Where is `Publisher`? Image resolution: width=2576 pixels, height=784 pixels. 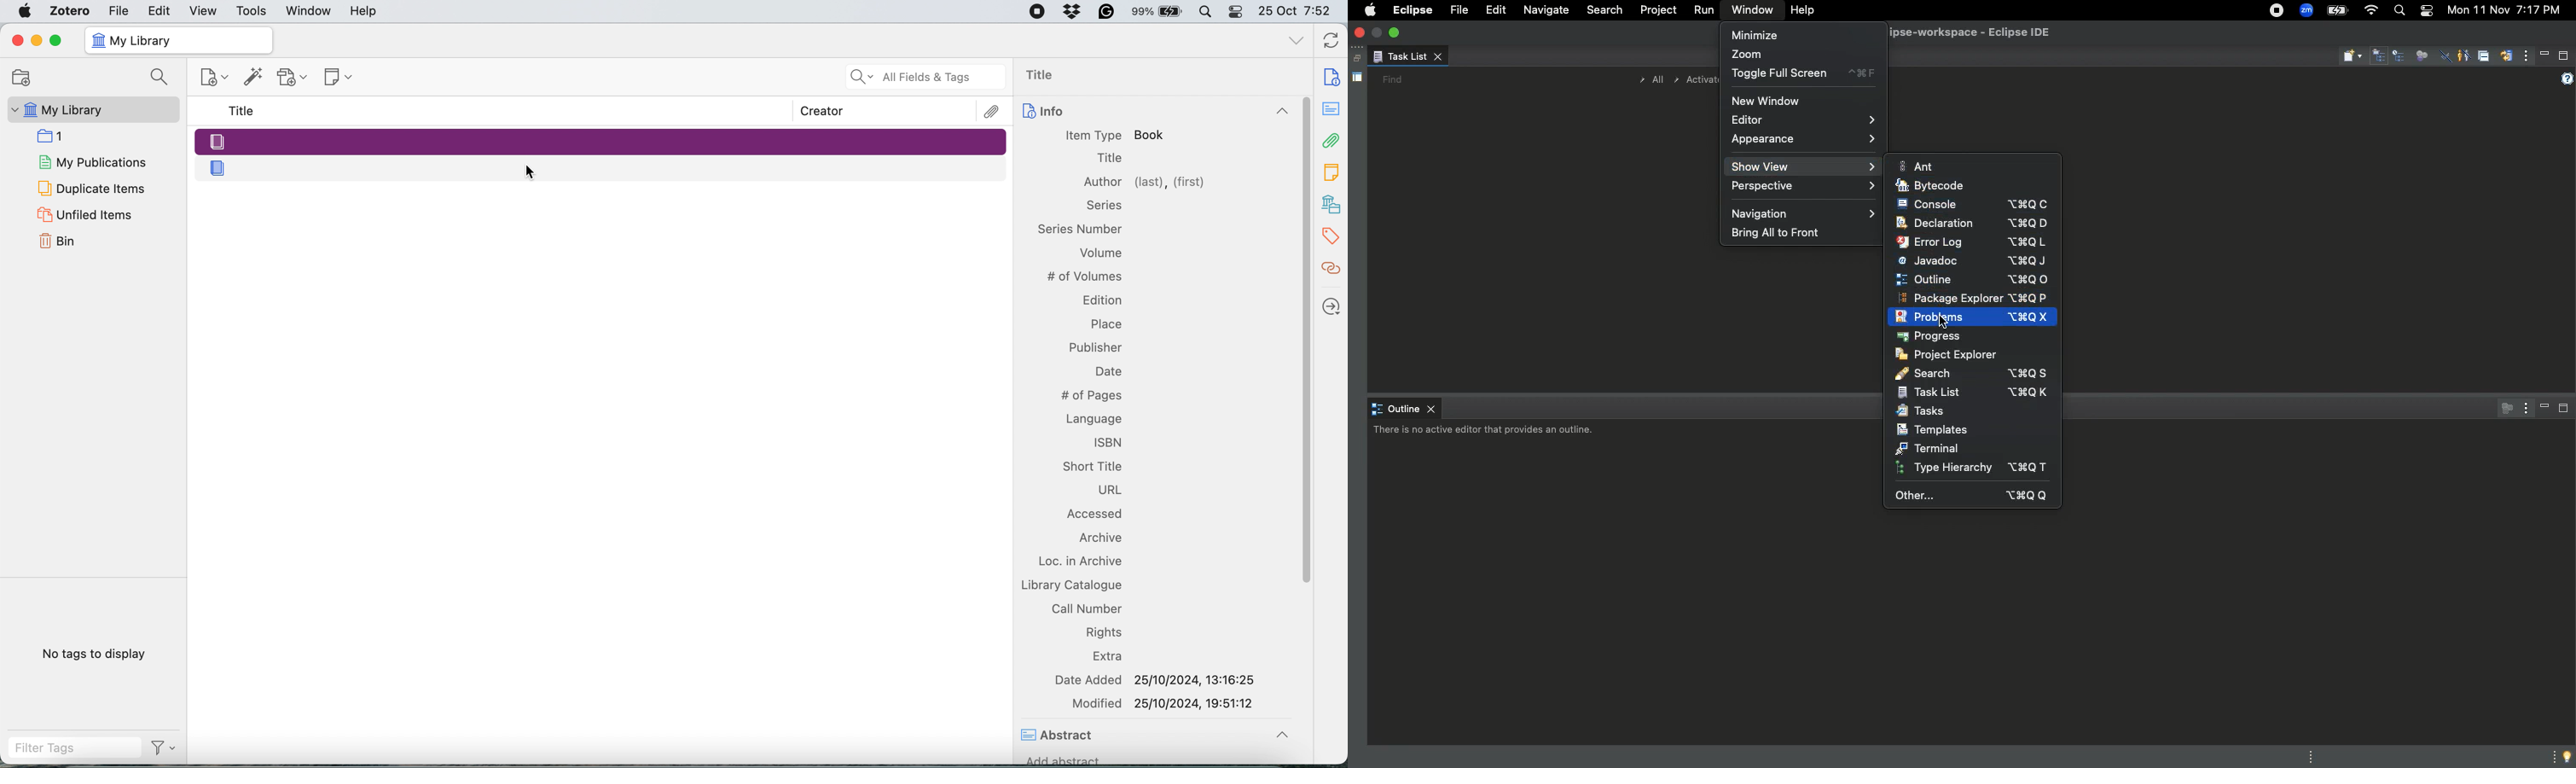
Publisher is located at coordinates (1096, 347).